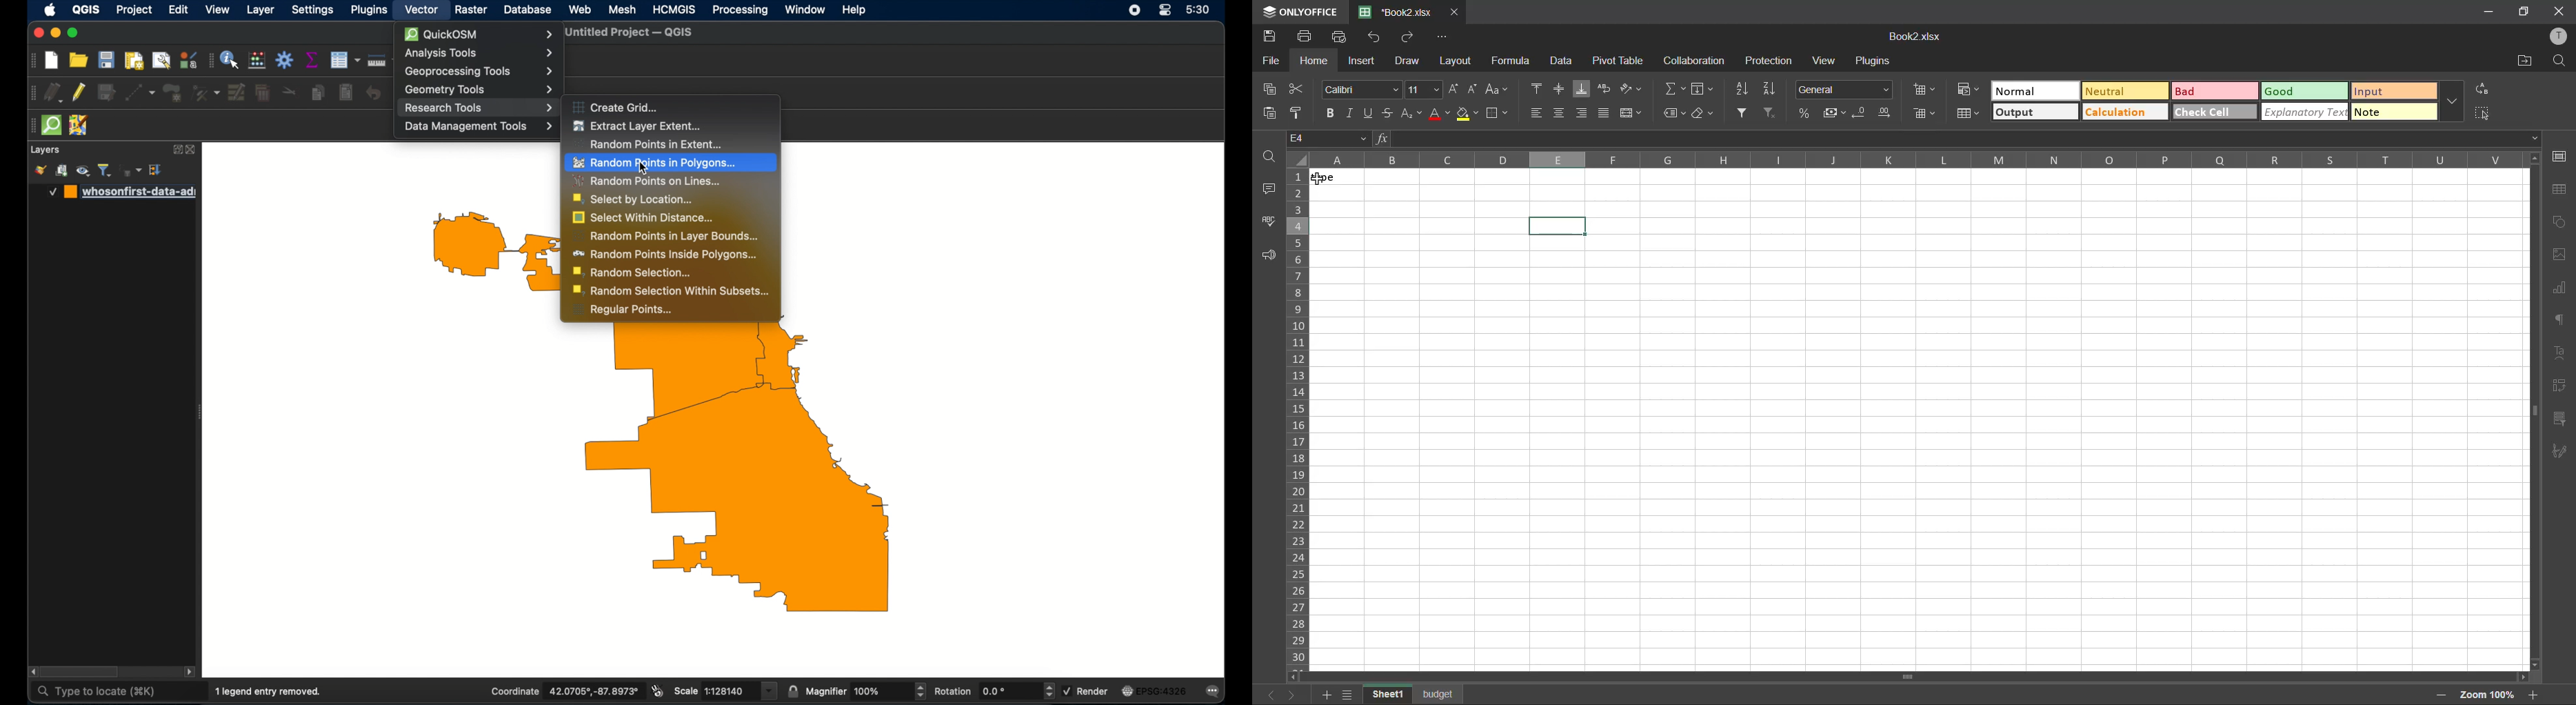 The height and width of the screenshot is (728, 2576). Describe the element at coordinates (1959, 137) in the screenshot. I see `formula bar` at that location.